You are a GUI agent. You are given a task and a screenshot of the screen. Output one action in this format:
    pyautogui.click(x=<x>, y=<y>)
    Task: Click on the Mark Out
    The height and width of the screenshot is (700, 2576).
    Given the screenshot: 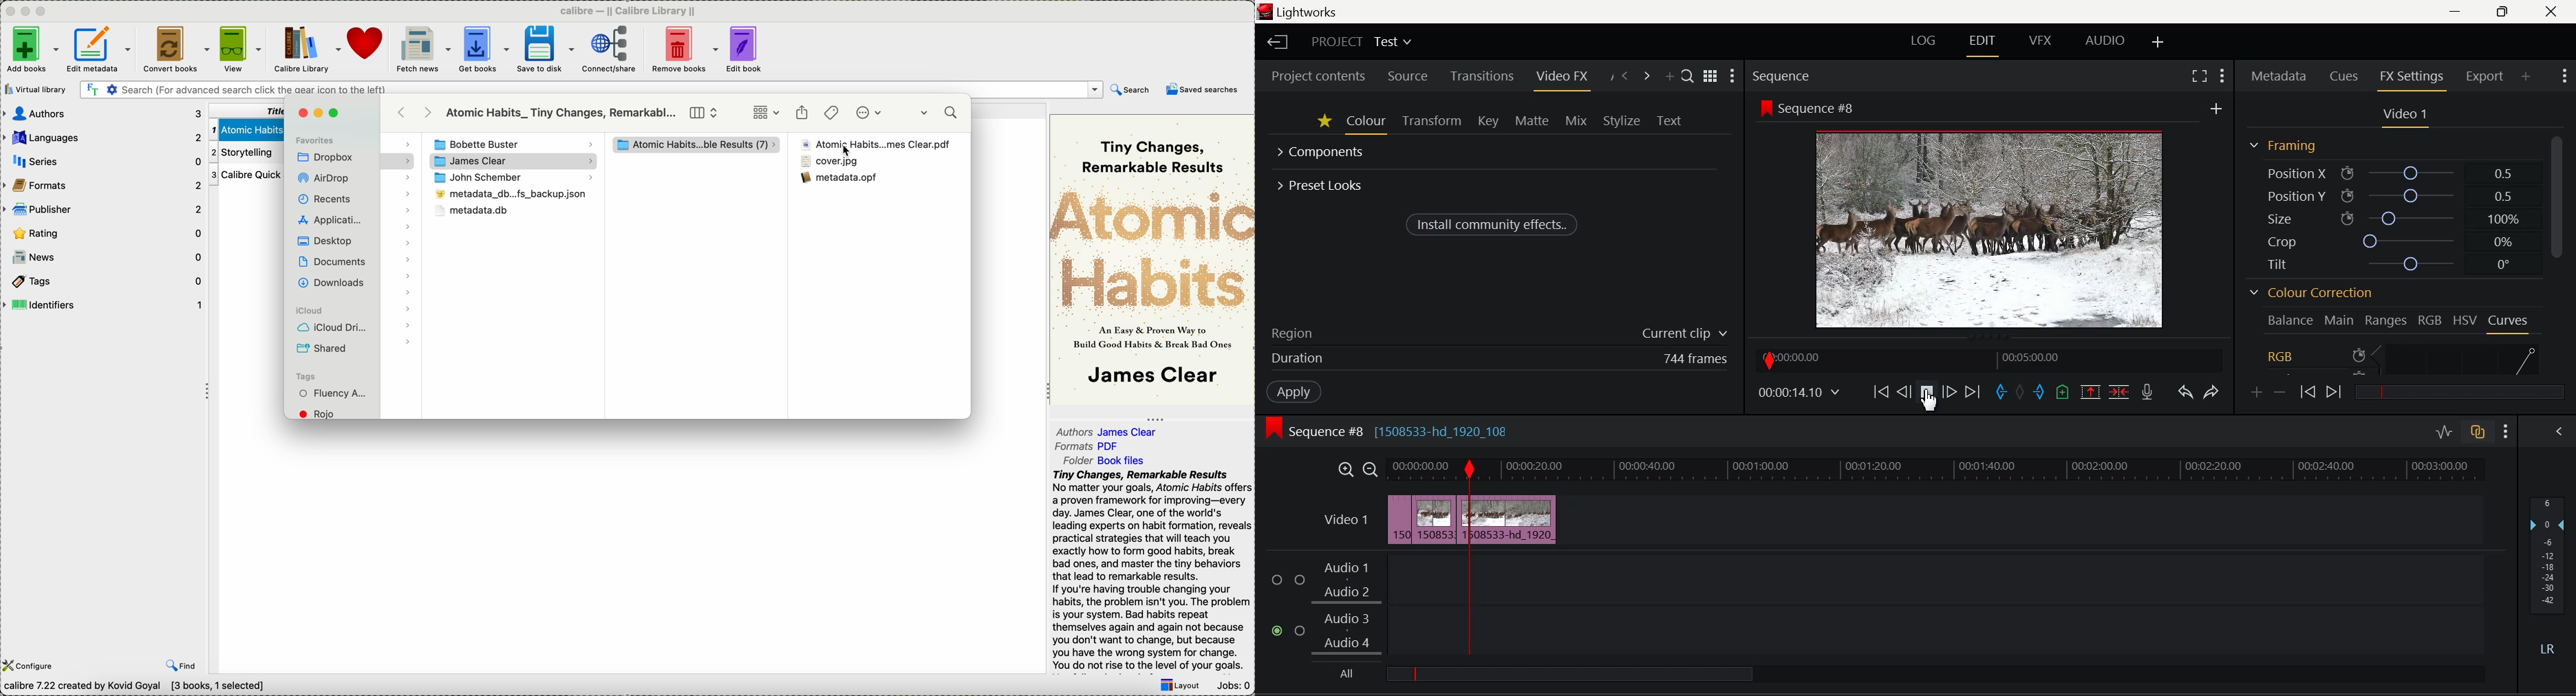 What is the action you would take?
    pyautogui.click(x=2039, y=392)
    